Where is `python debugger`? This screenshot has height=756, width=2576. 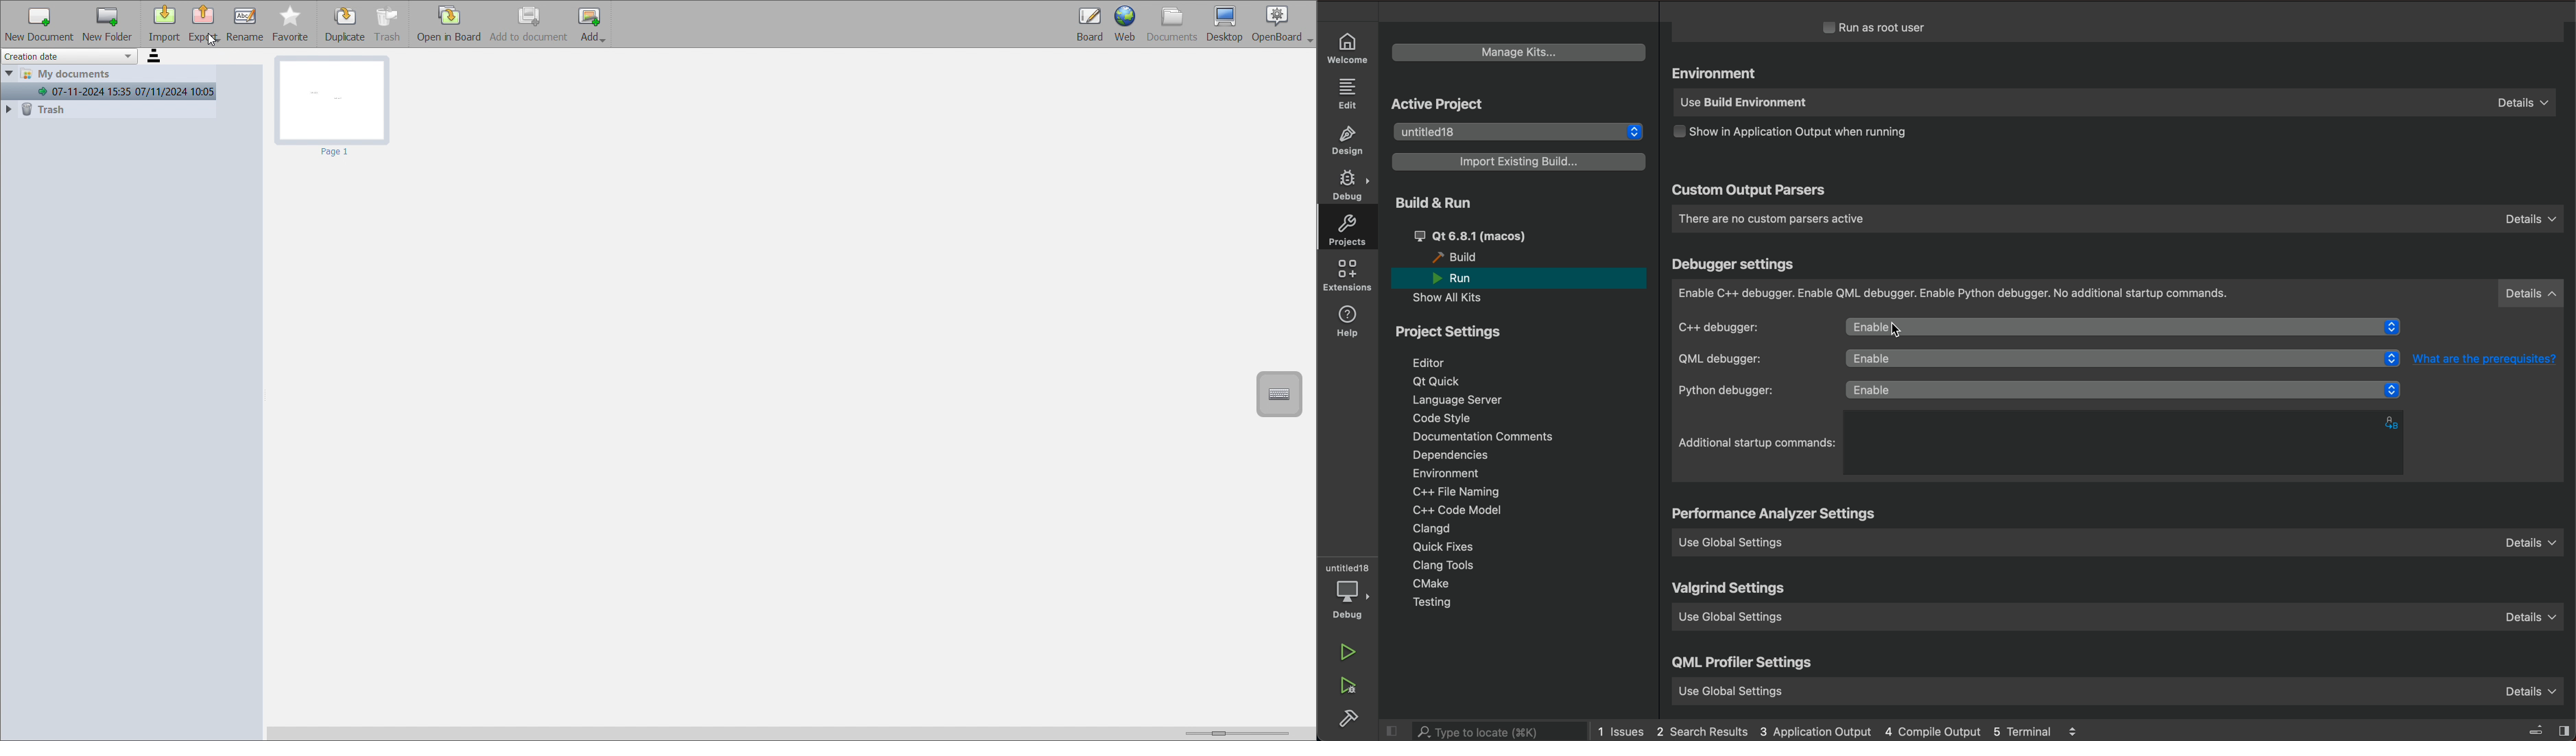
python debugger is located at coordinates (2043, 391).